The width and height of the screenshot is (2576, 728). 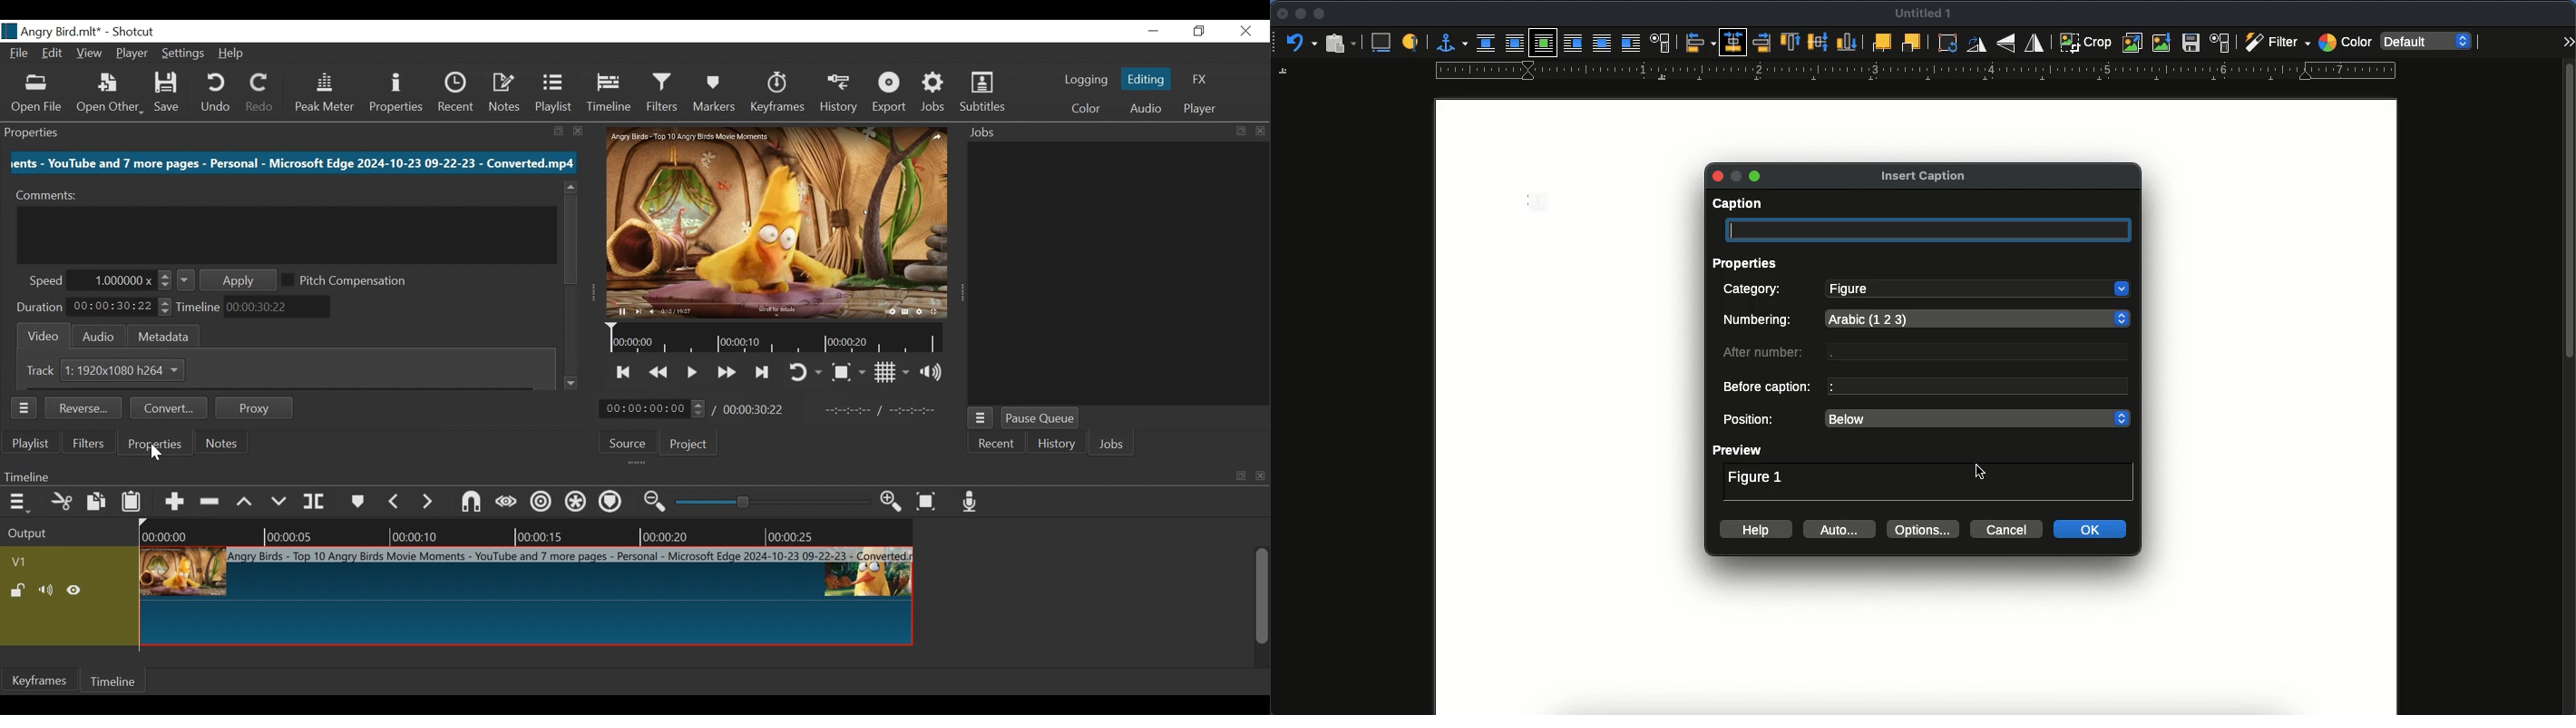 What do you see at coordinates (294, 130) in the screenshot?
I see `Properties Panel` at bounding box center [294, 130].